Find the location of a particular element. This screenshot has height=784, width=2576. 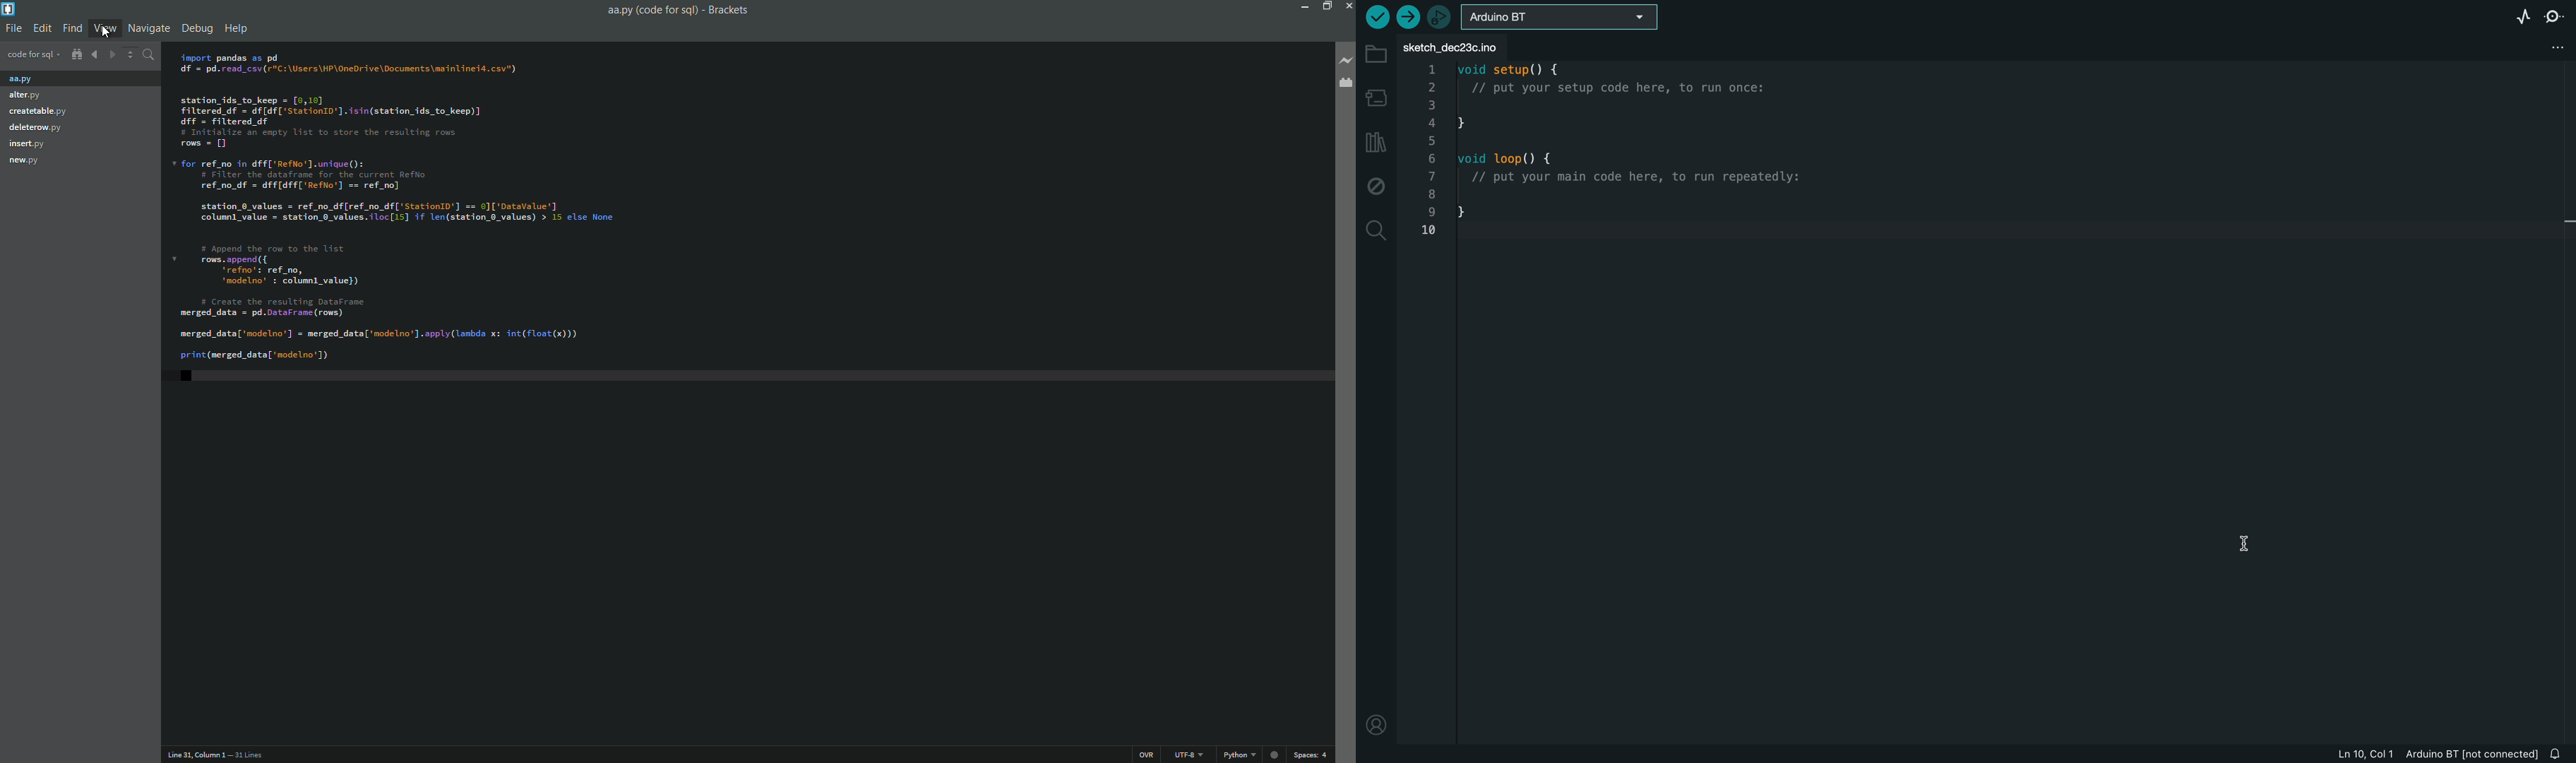

file name is located at coordinates (652, 11).